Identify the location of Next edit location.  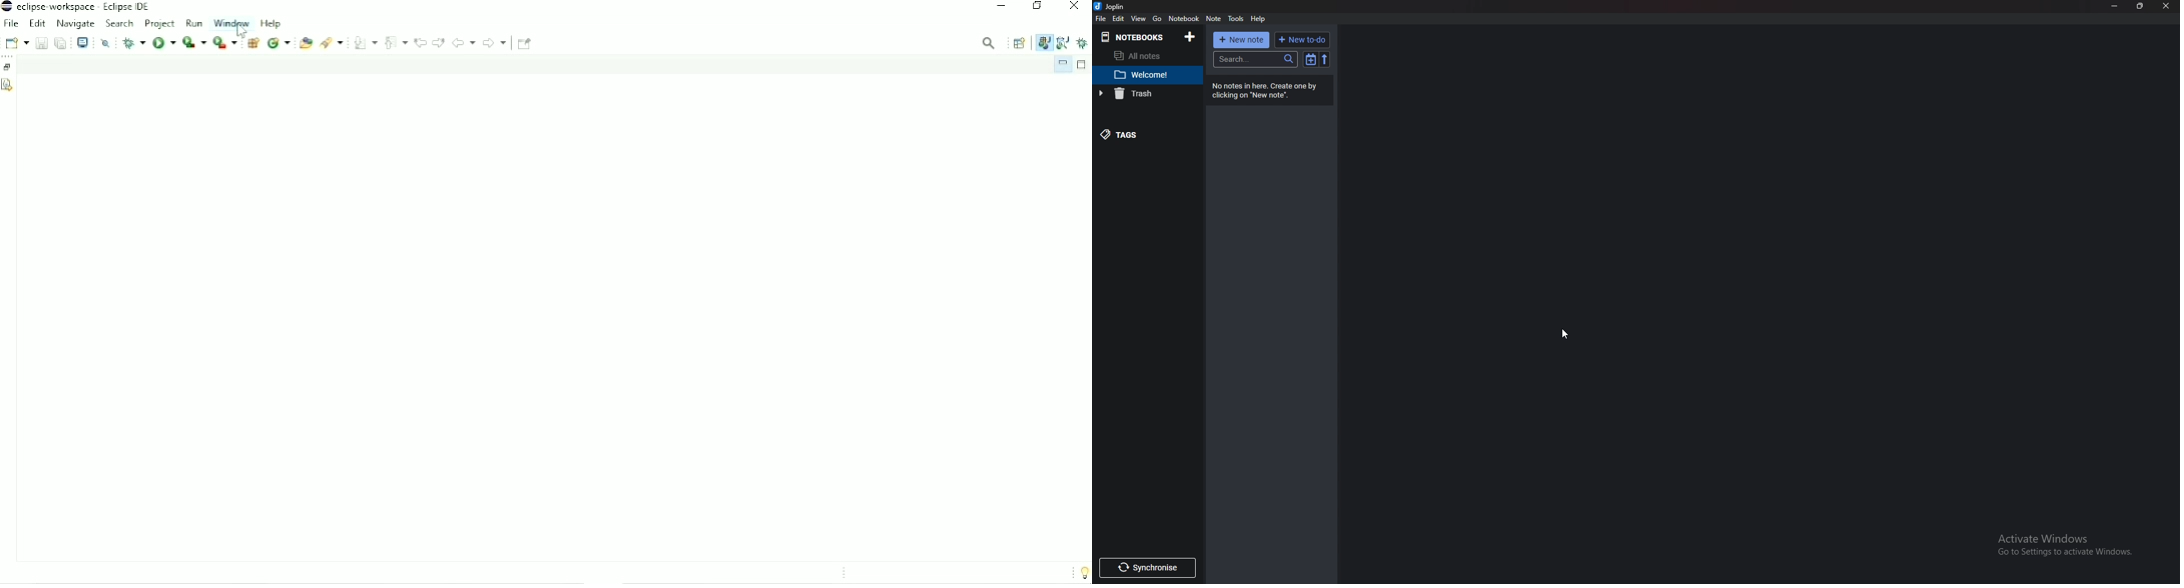
(438, 42).